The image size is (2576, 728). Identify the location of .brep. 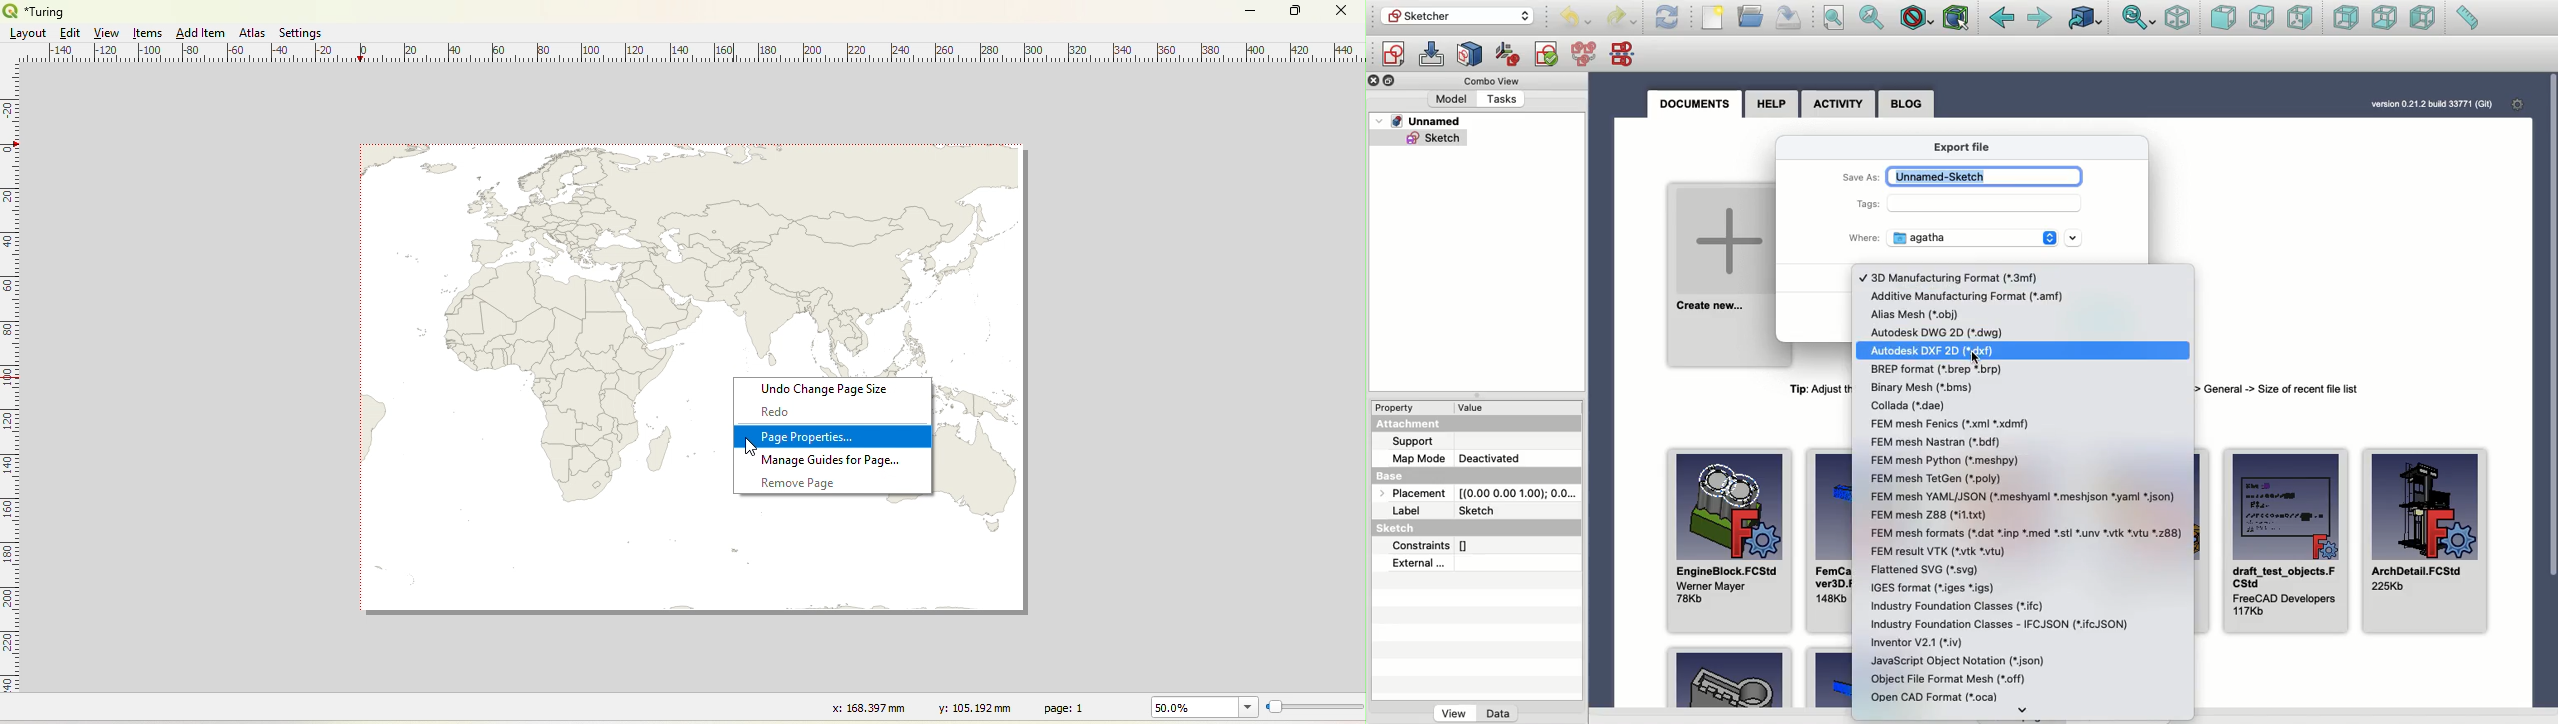
(1936, 370).